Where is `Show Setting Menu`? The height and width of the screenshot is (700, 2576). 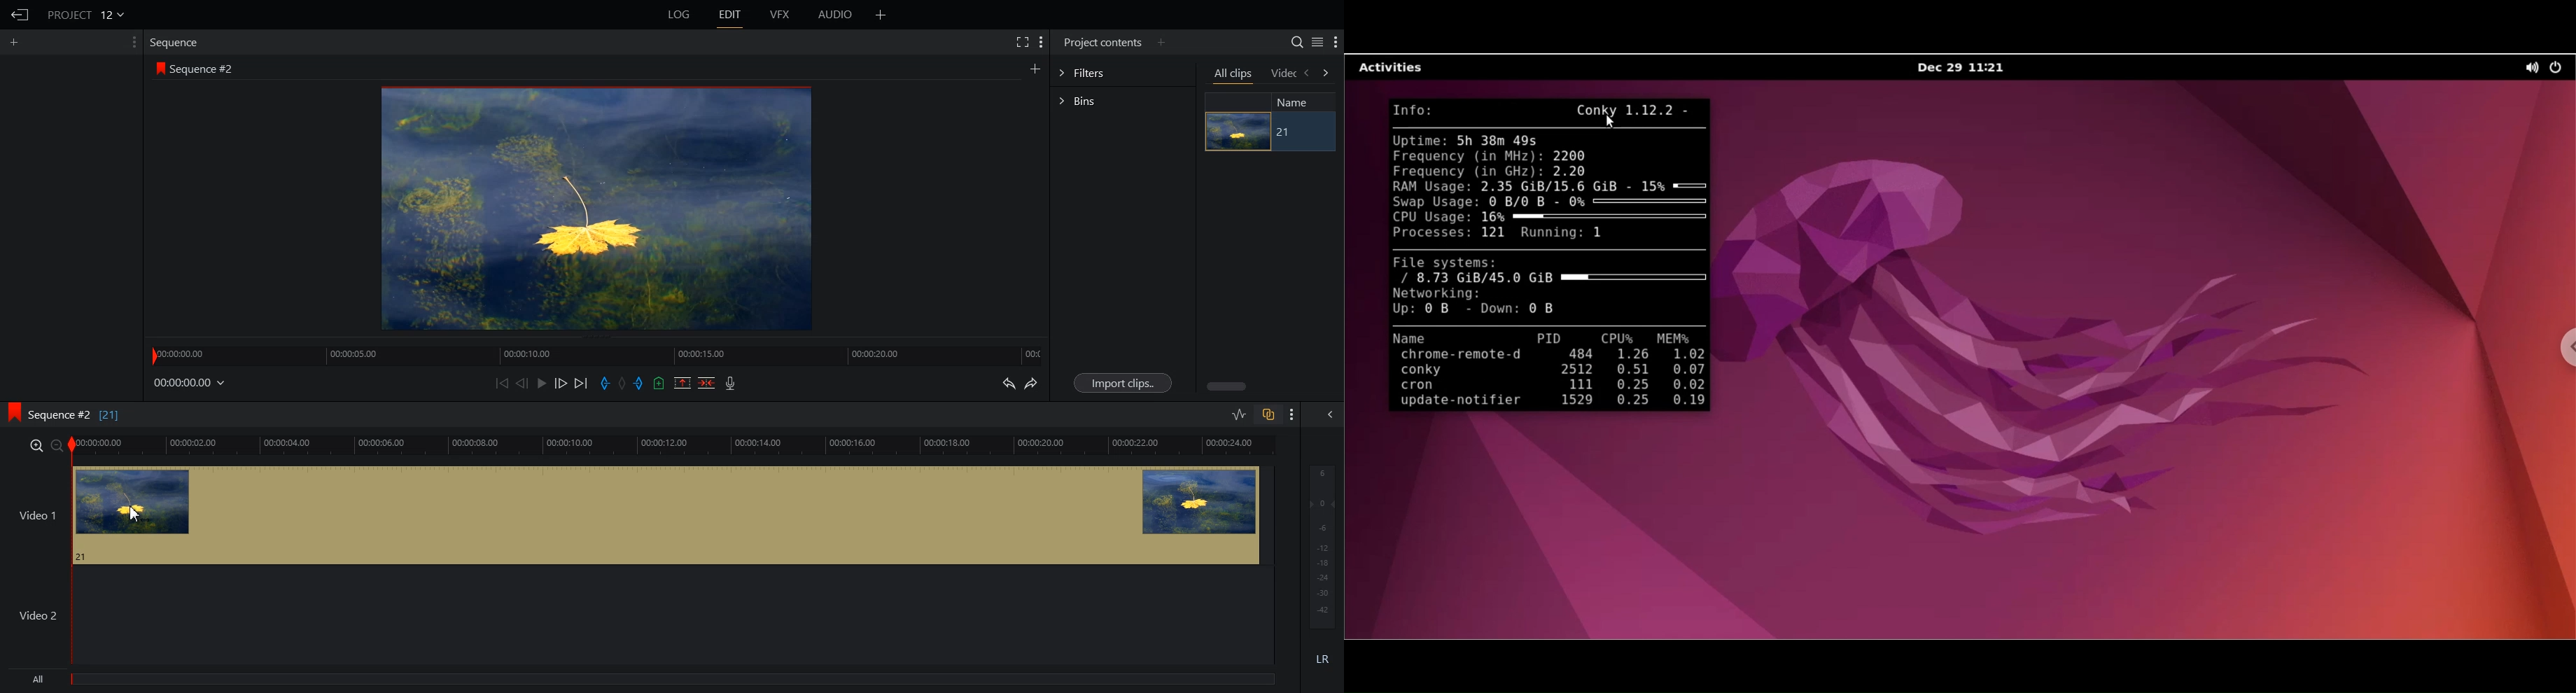
Show Setting Menu is located at coordinates (1336, 43).